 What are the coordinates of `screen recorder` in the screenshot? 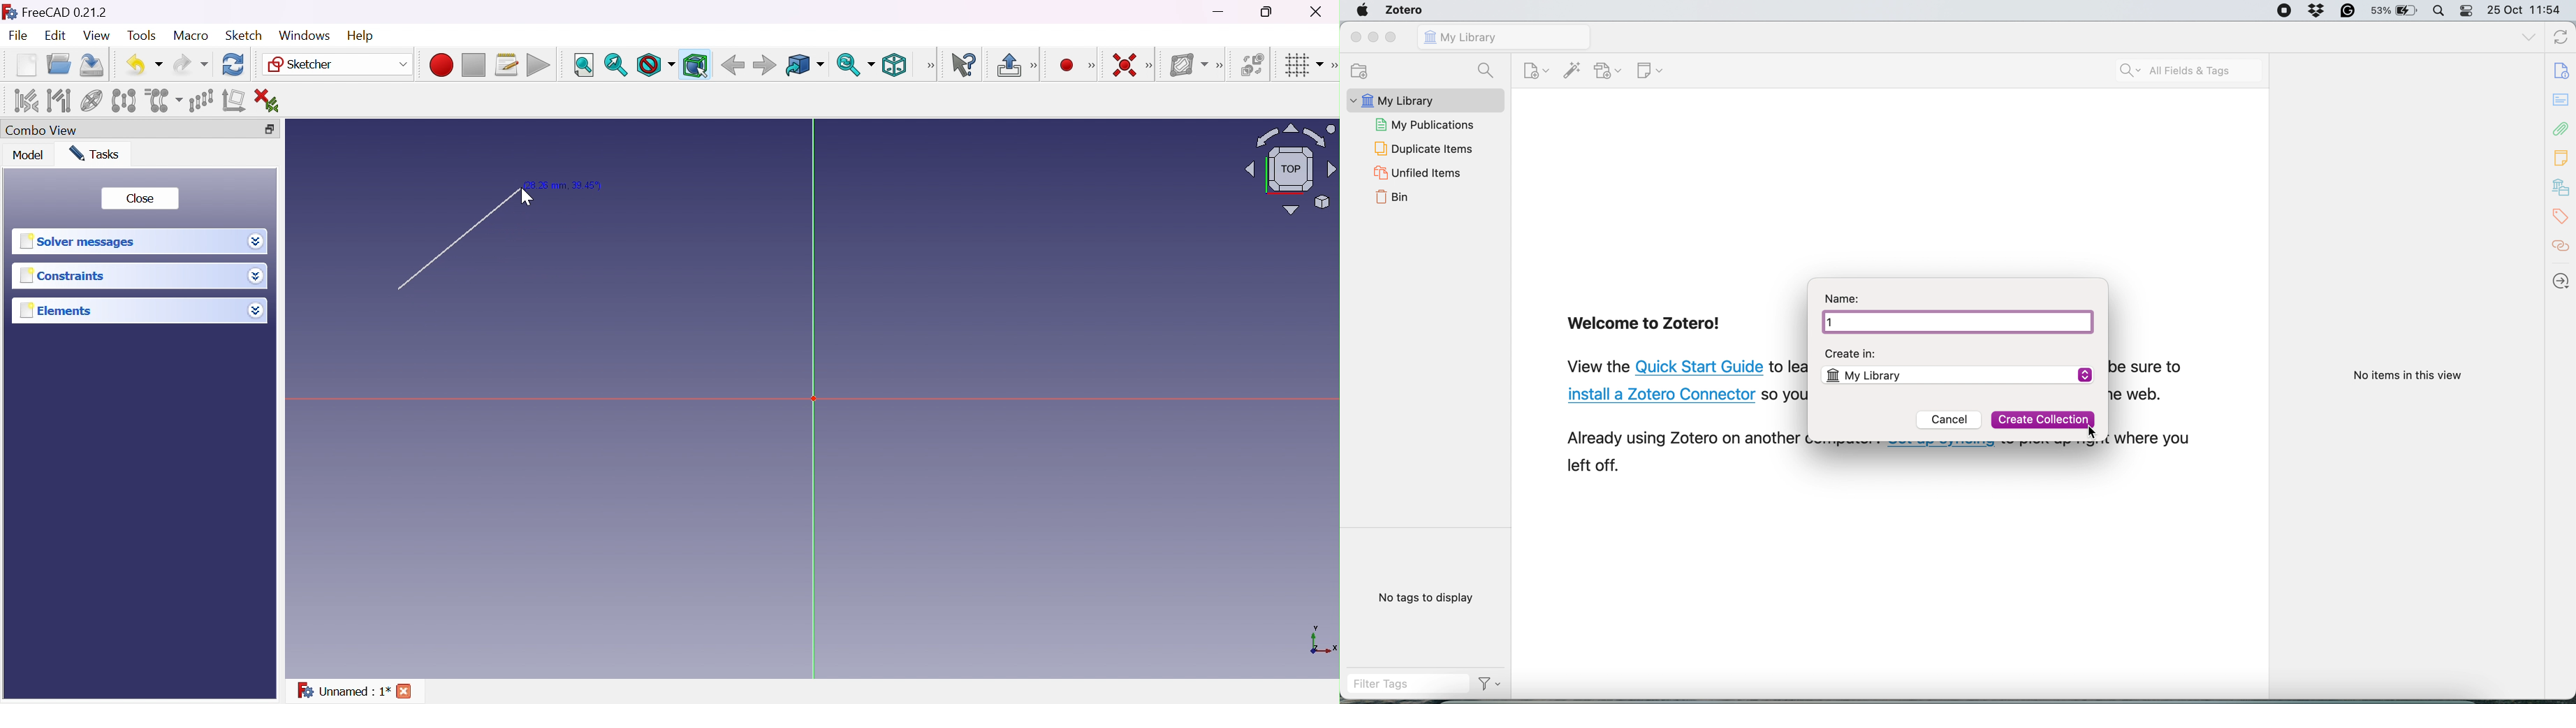 It's located at (2283, 11).